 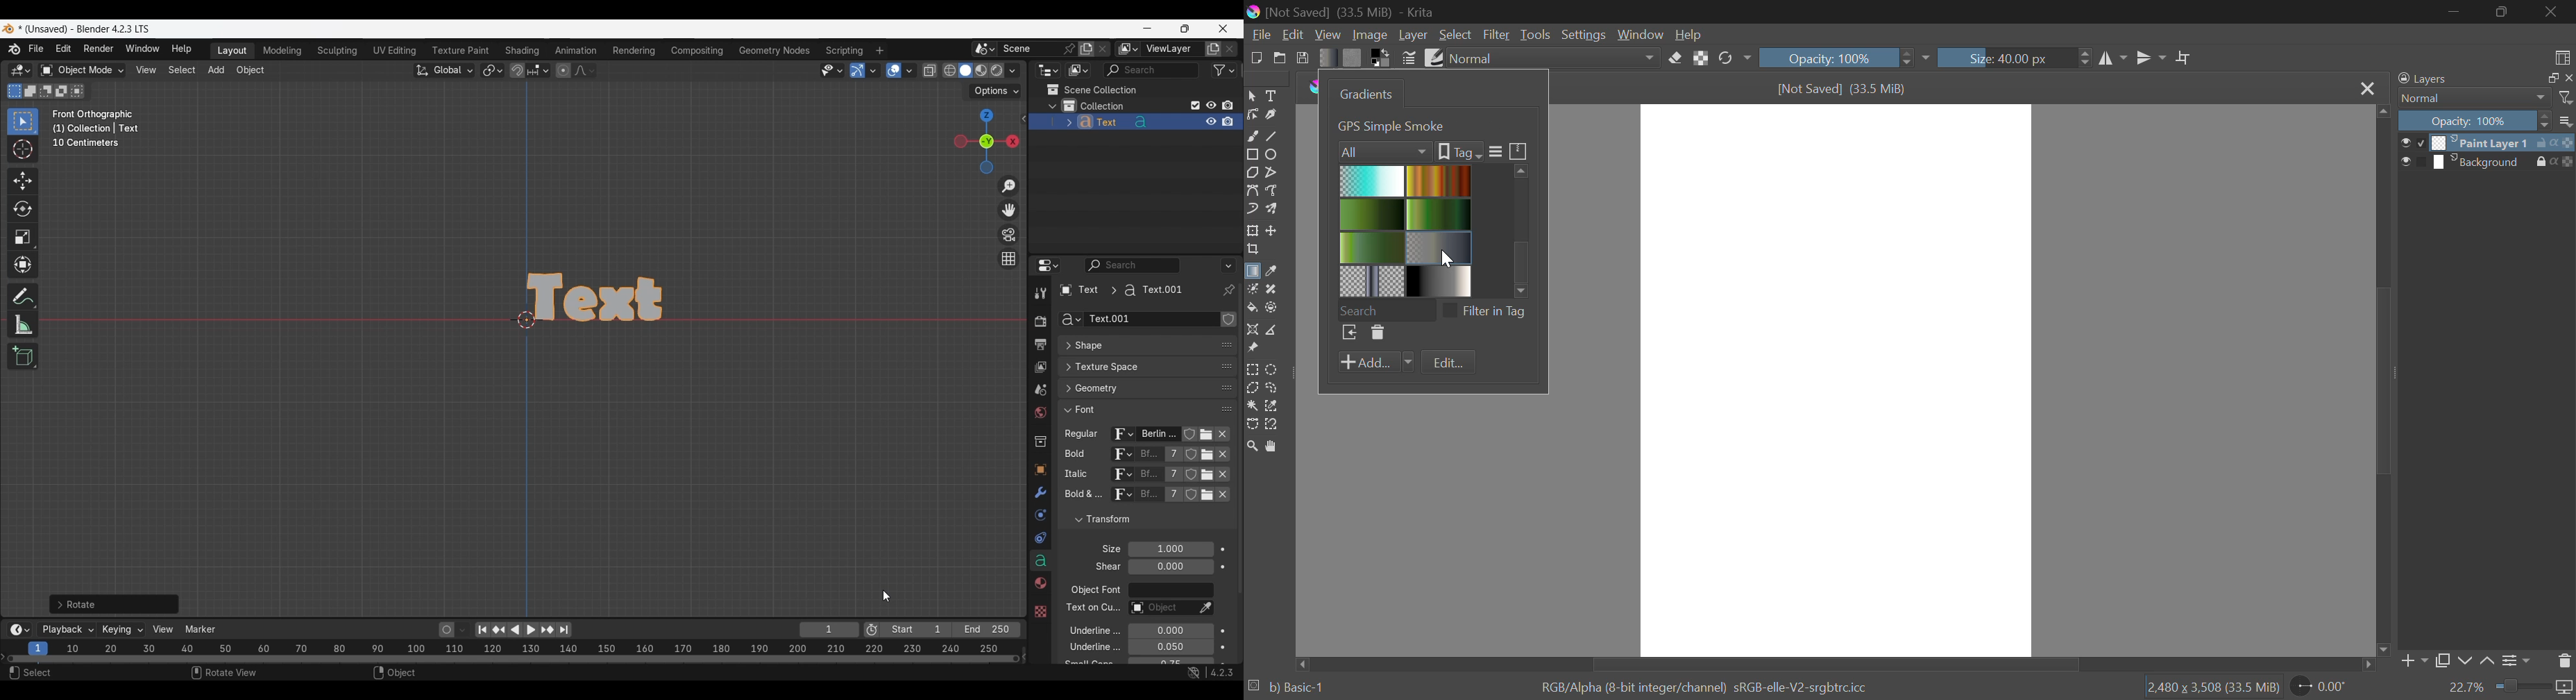 What do you see at coordinates (1252, 154) in the screenshot?
I see `Rectangle` at bounding box center [1252, 154].